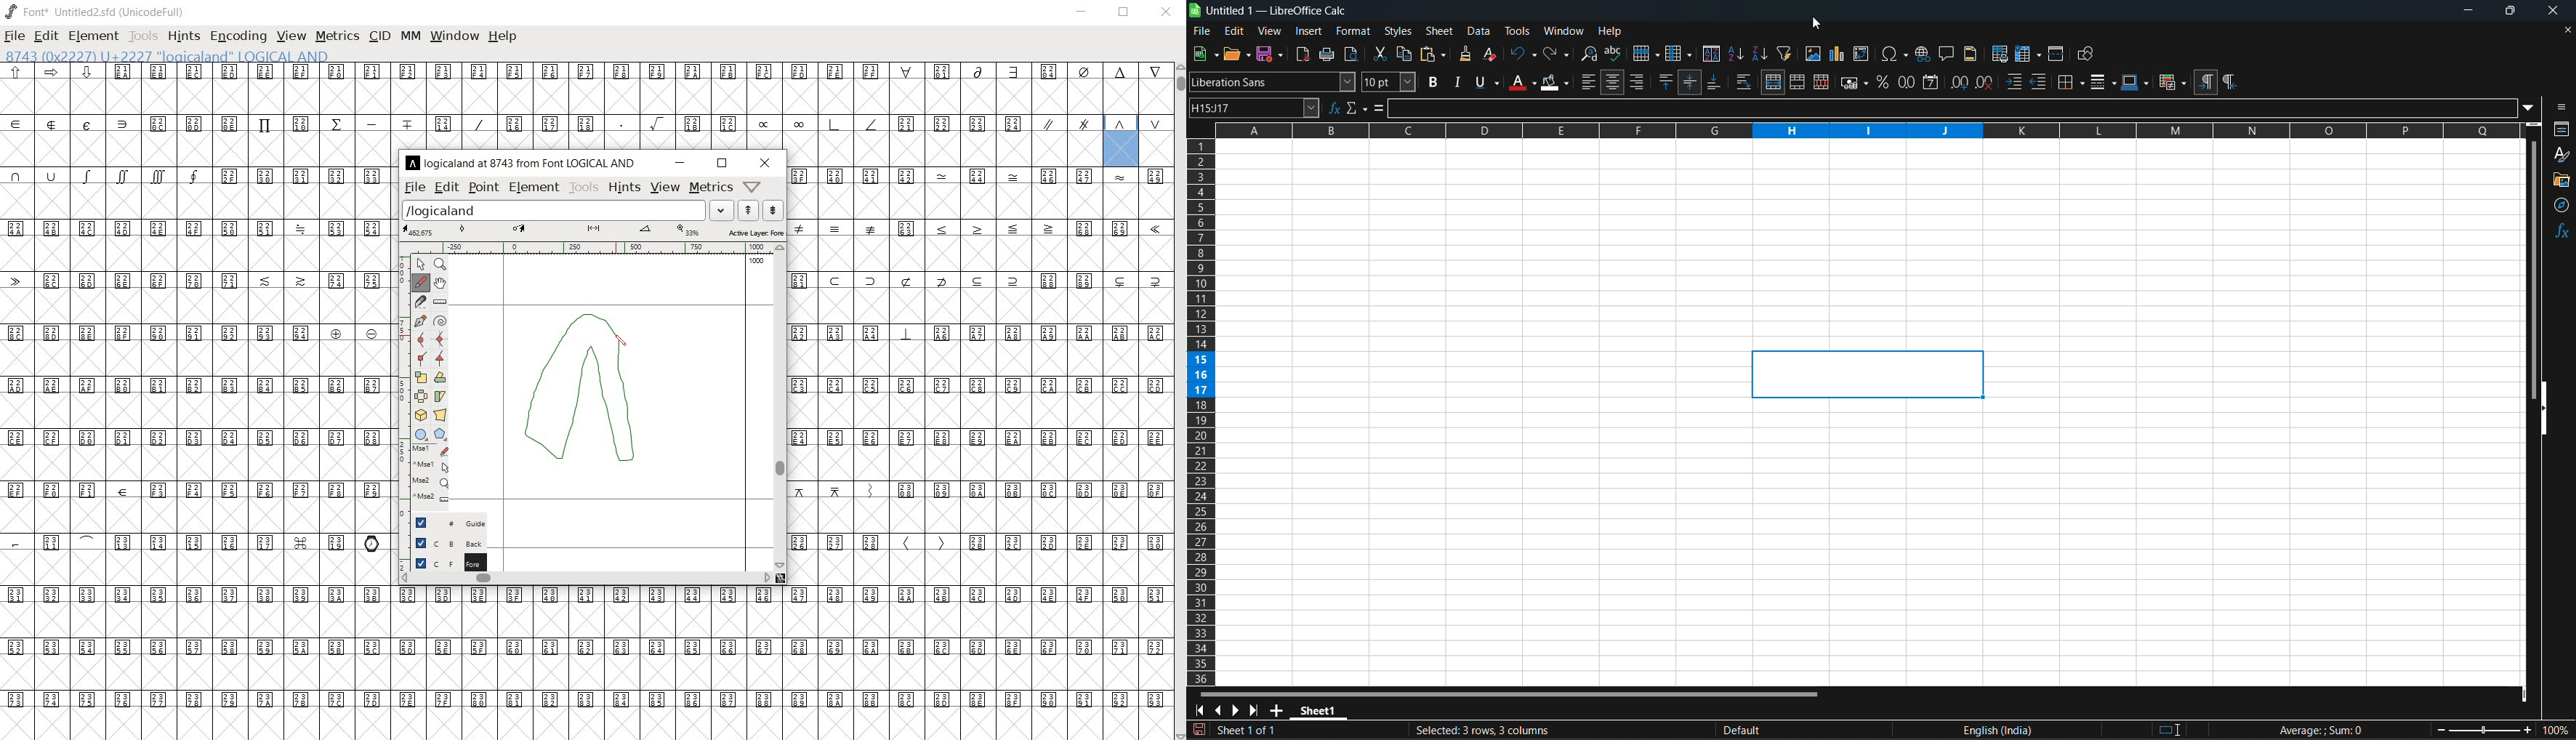  Describe the element at coordinates (1300, 54) in the screenshot. I see `export directly as pdf` at that location.